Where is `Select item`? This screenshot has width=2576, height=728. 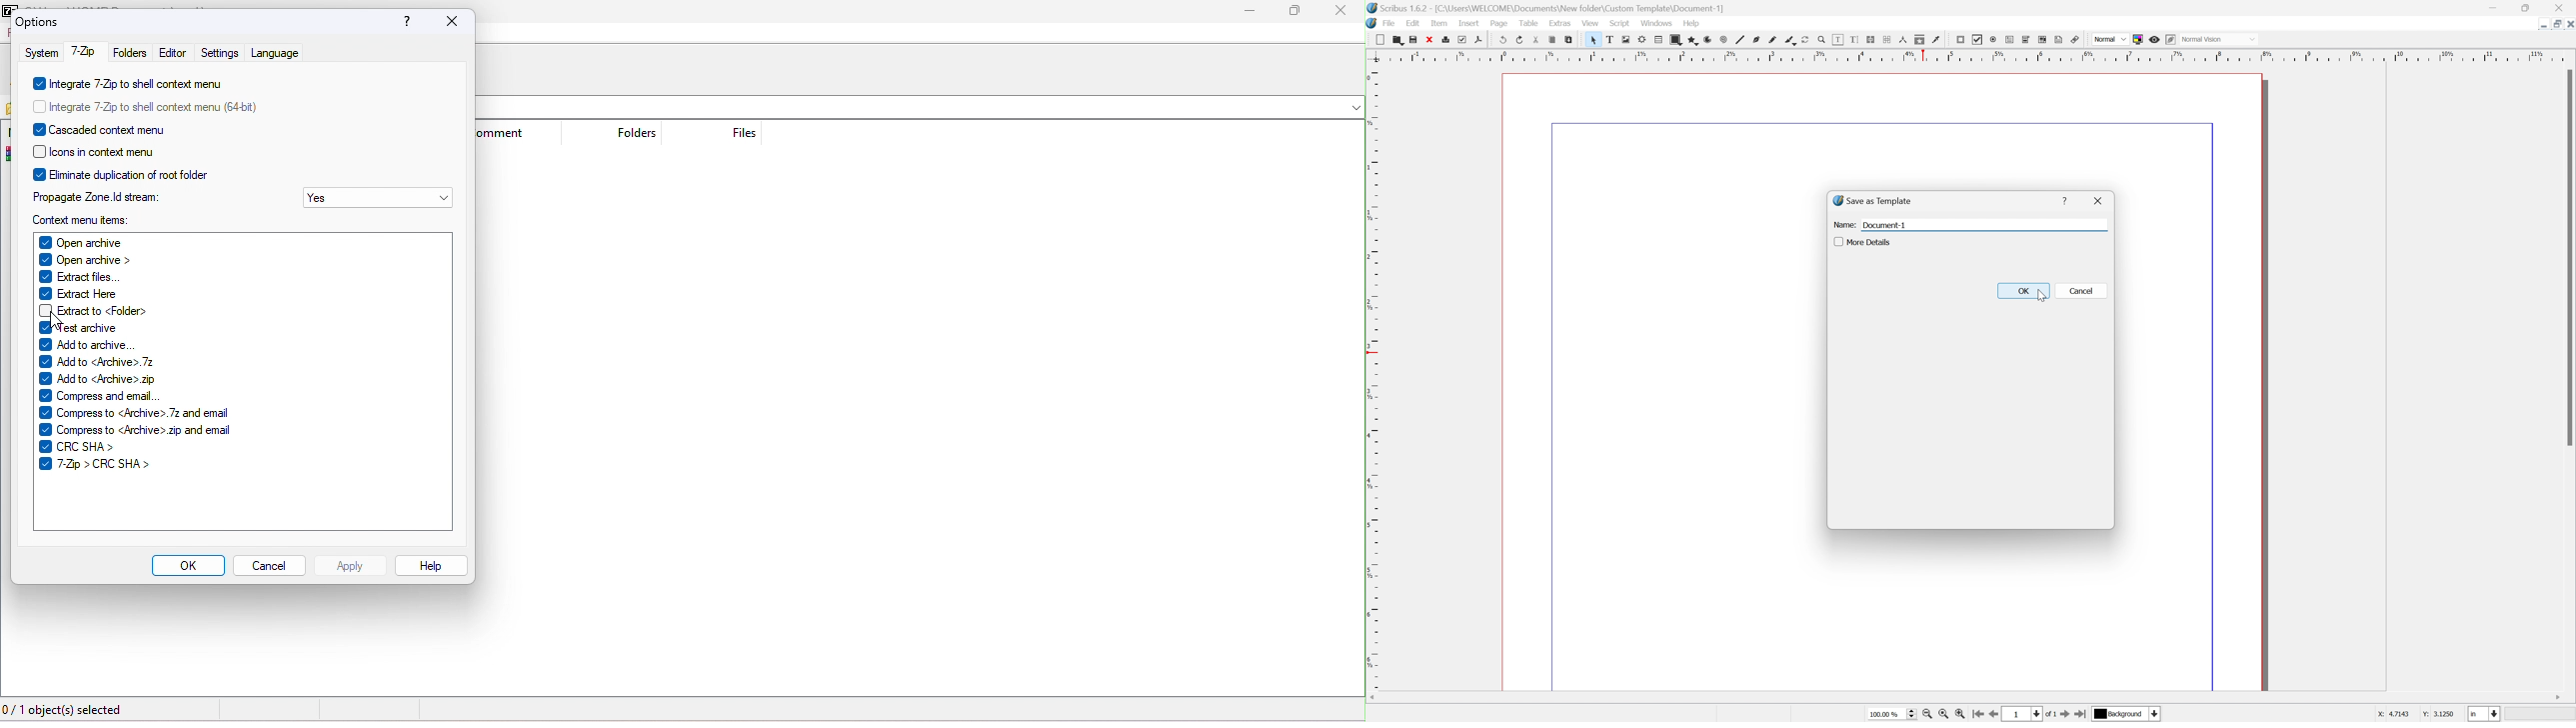 Select item is located at coordinates (1595, 39).